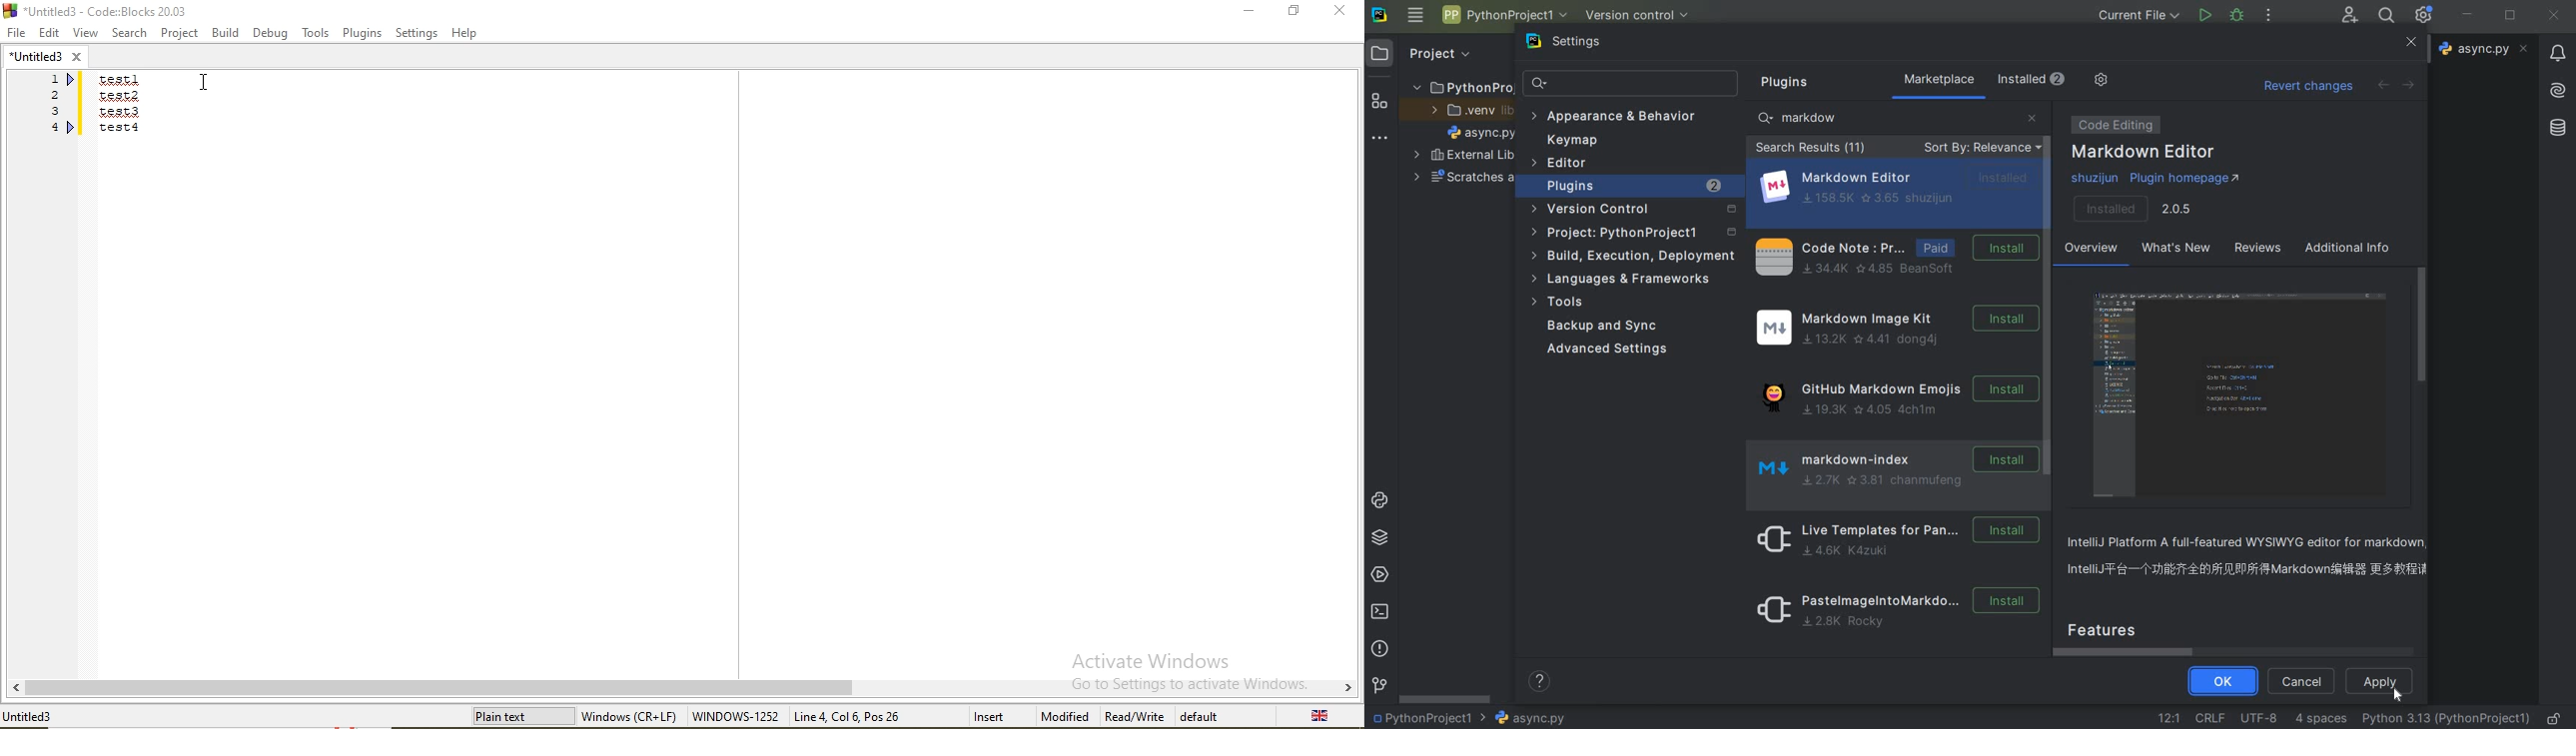 Image resolution: width=2576 pixels, height=756 pixels. Describe the element at coordinates (736, 716) in the screenshot. I see `WINDOWS-1252` at that location.